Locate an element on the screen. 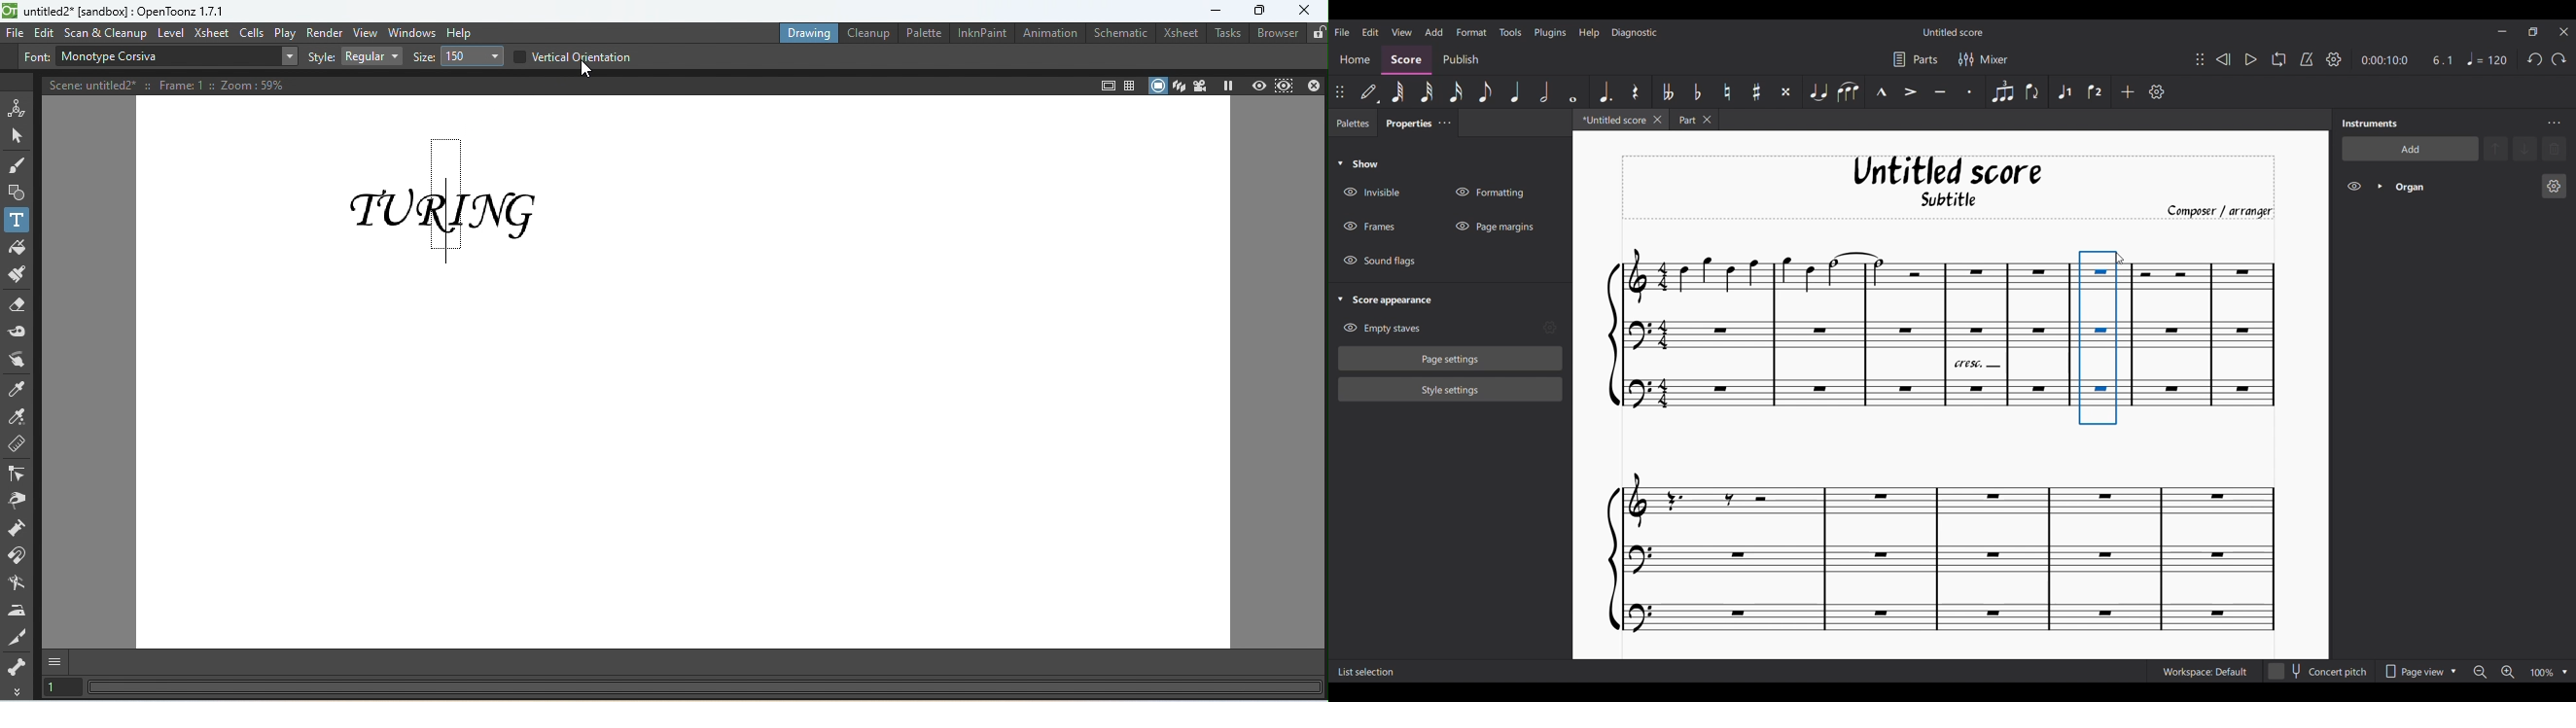 This screenshot has width=2576, height=728. Close current tab is located at coordinates (1657, 119).